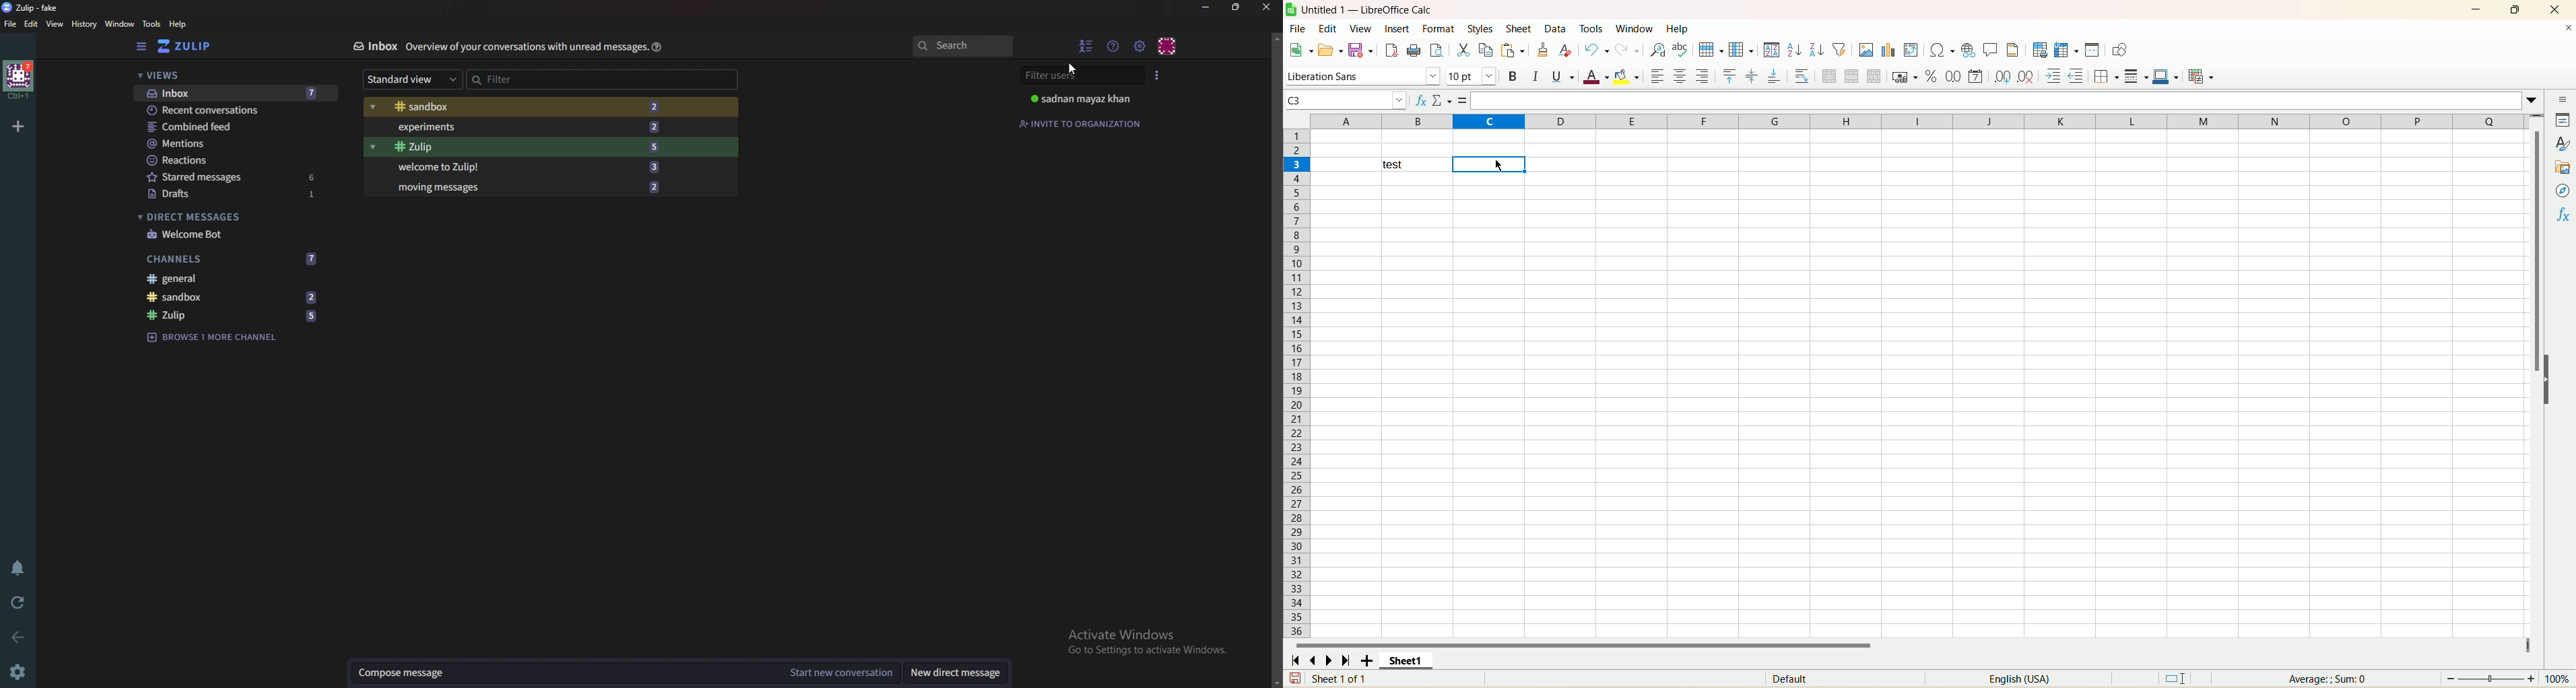  What do you see at coordinates (1330, 50) in the screenshot?
I see `open` at bounding box center [1330, 50].